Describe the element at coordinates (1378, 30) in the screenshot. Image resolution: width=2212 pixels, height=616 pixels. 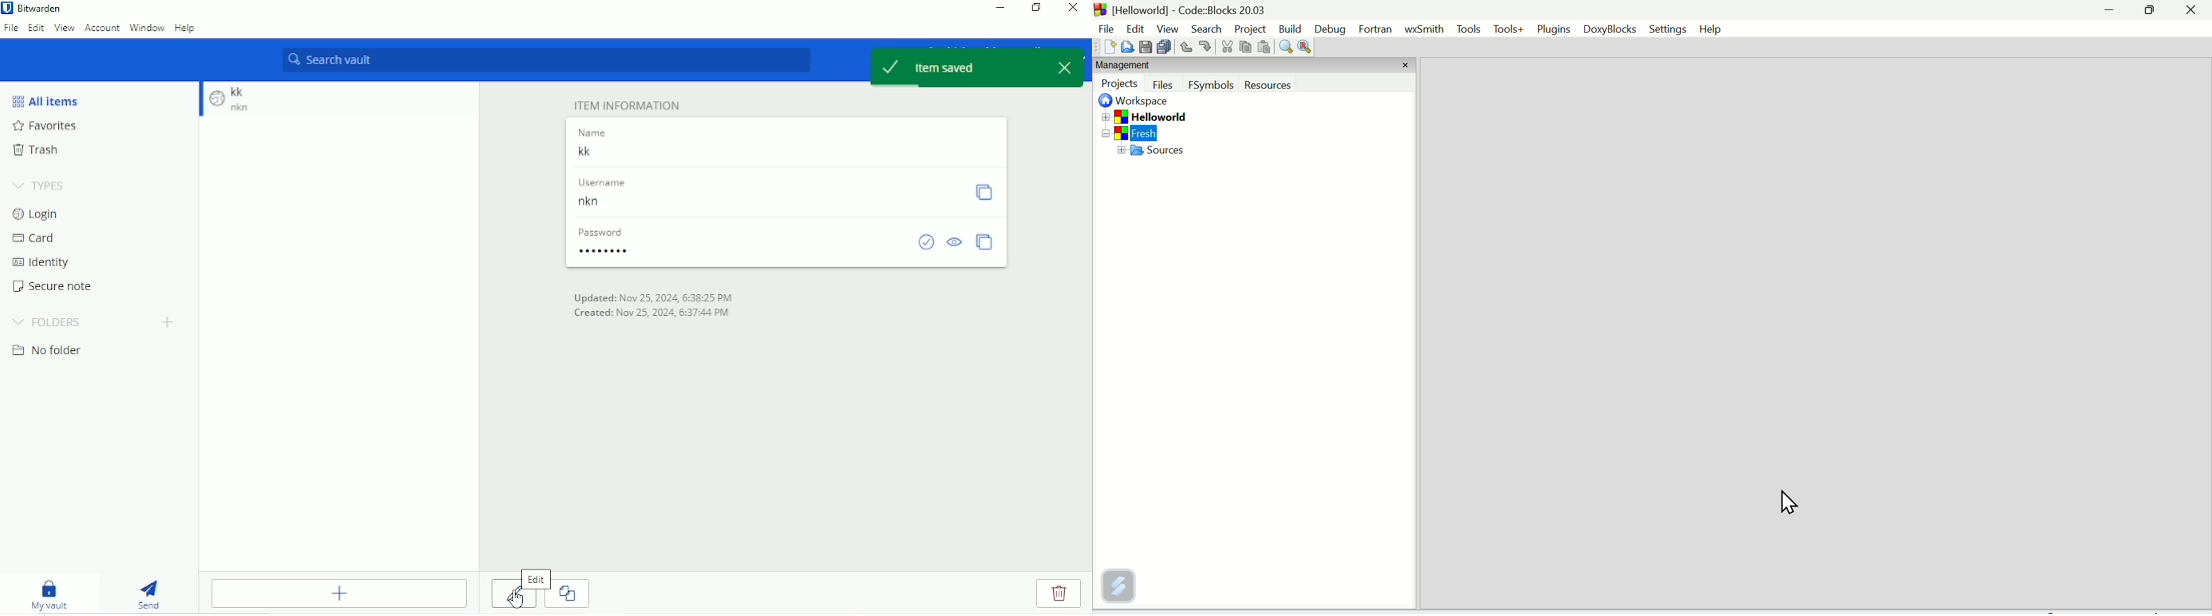
I see `fortran` at that location.